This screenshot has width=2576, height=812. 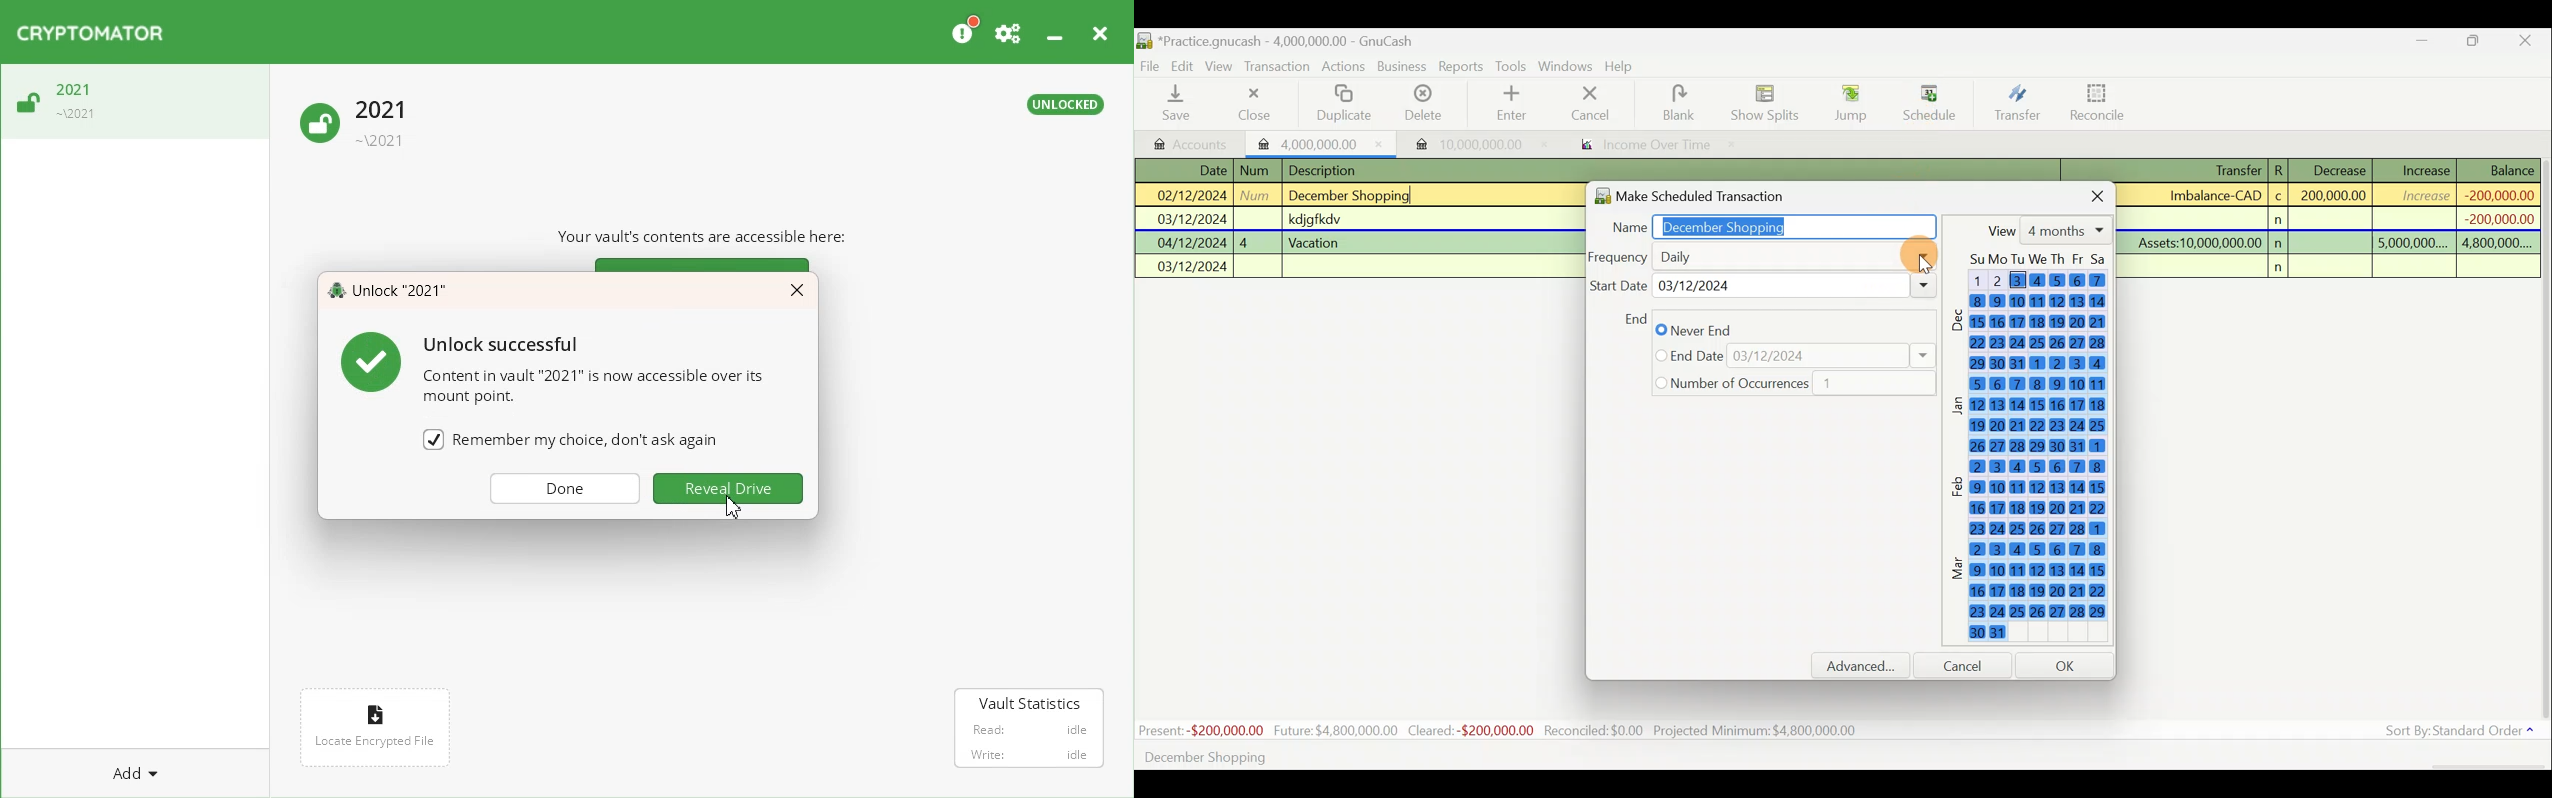 I want to click on Cancel, so click(x=1591, y=102).